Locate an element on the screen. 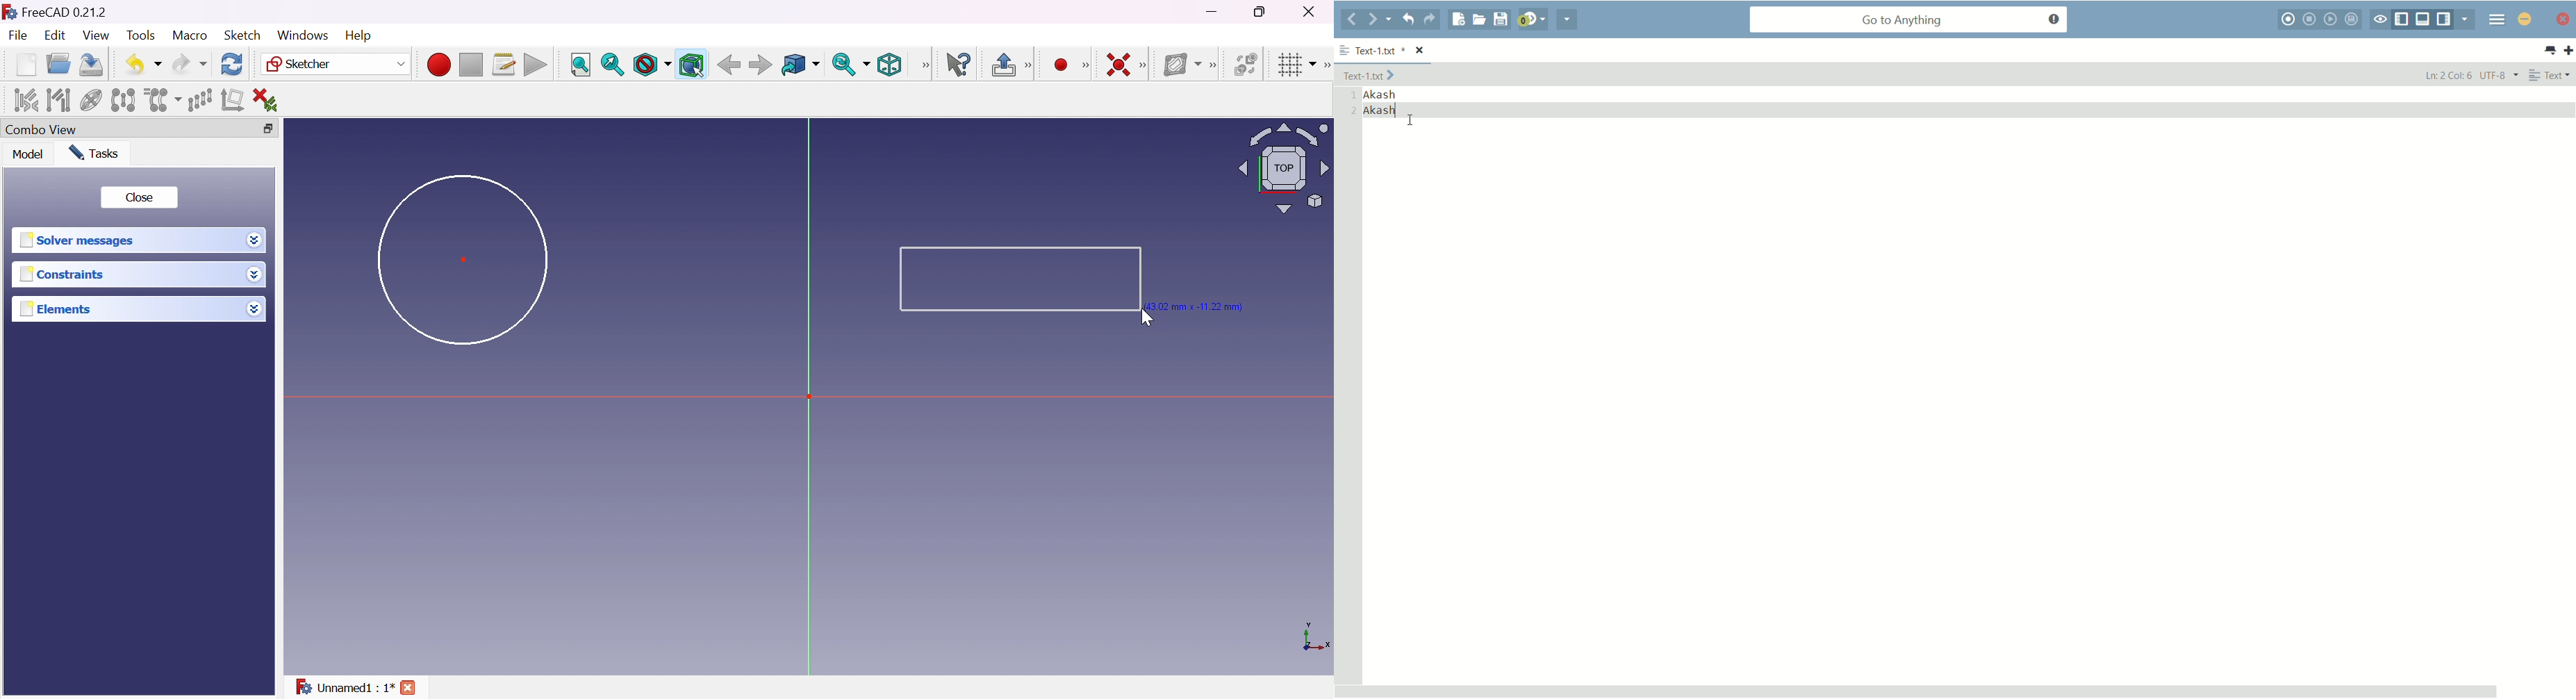 This screenshot has height=700, width=2576. Execute macro is located at coordinates (536, 67).